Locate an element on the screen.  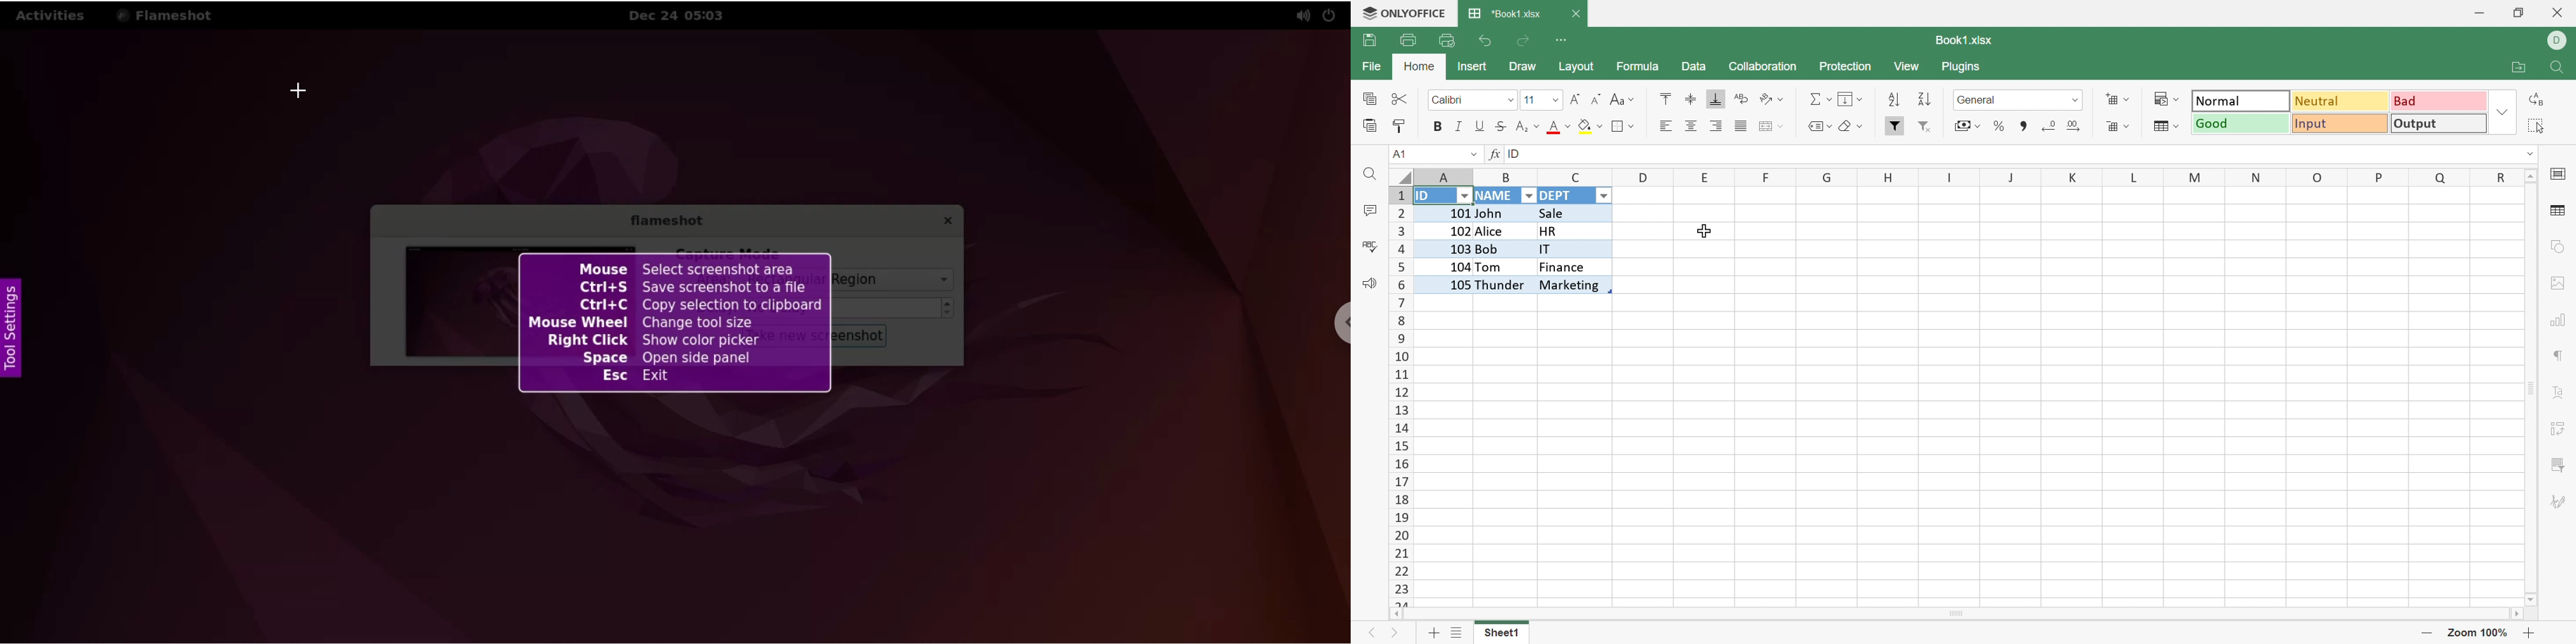
Scroll Down is located at coordinates (2532, 597).